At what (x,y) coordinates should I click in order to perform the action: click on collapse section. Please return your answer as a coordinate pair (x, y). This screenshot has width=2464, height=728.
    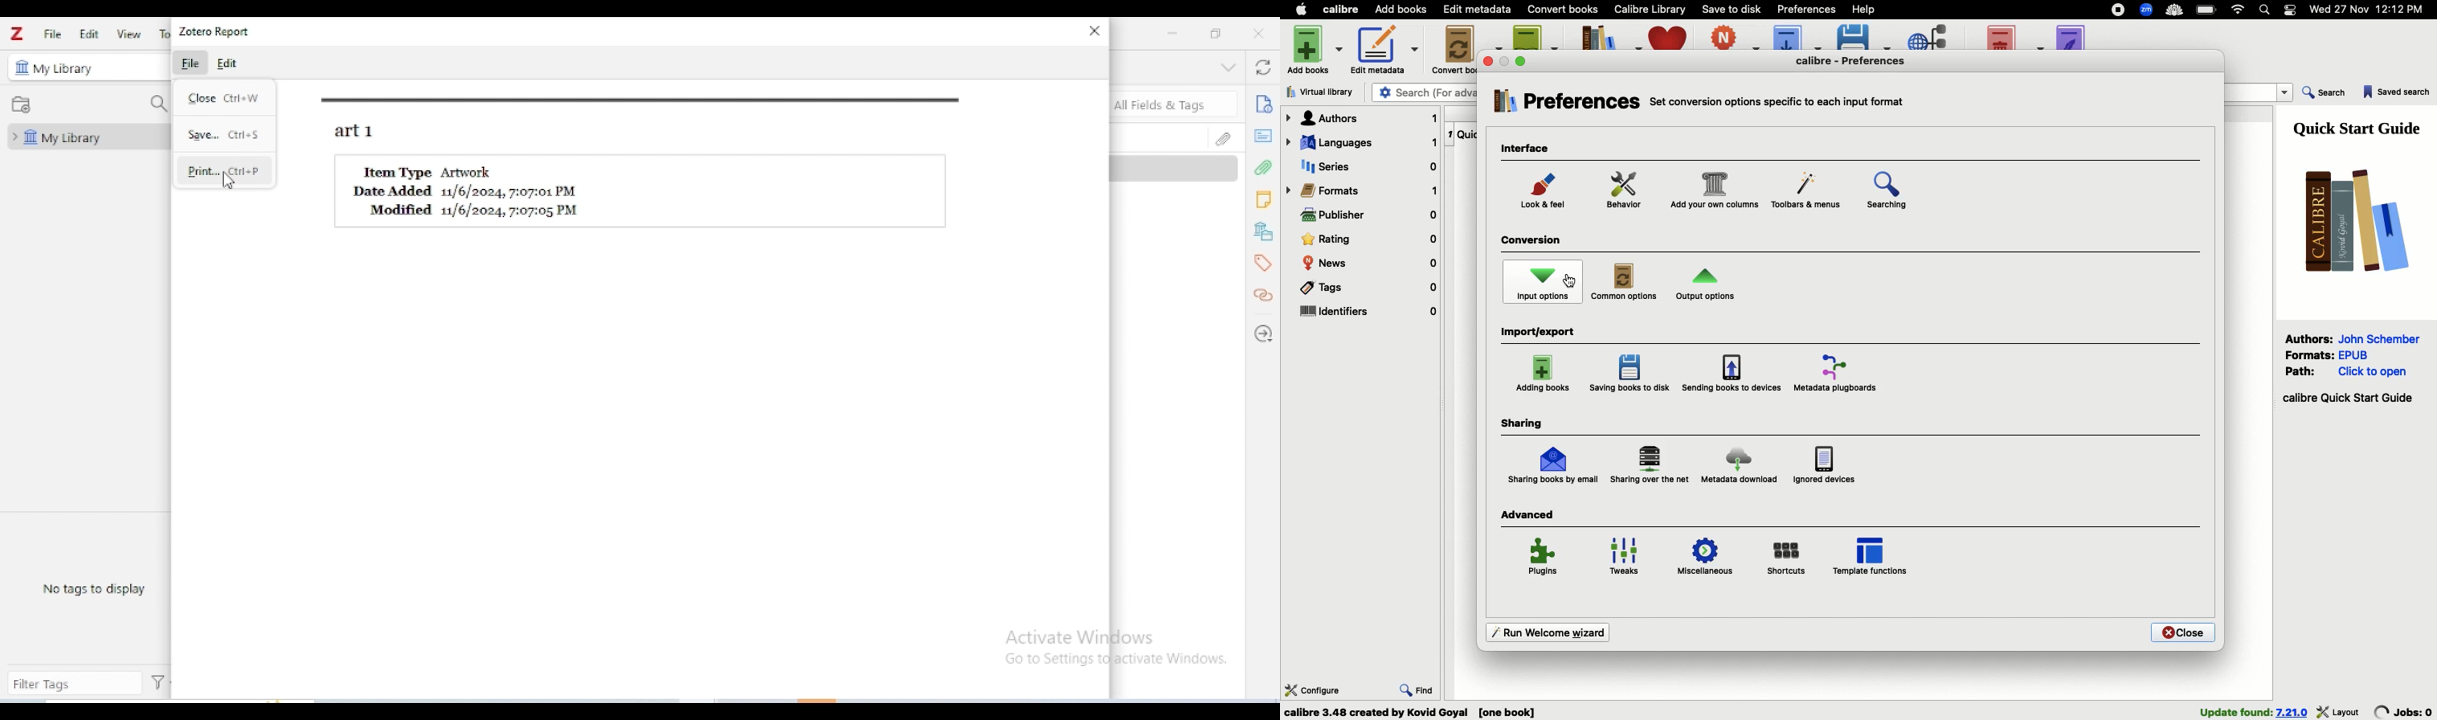
    Looking at the image, I should click on (1228, 67).